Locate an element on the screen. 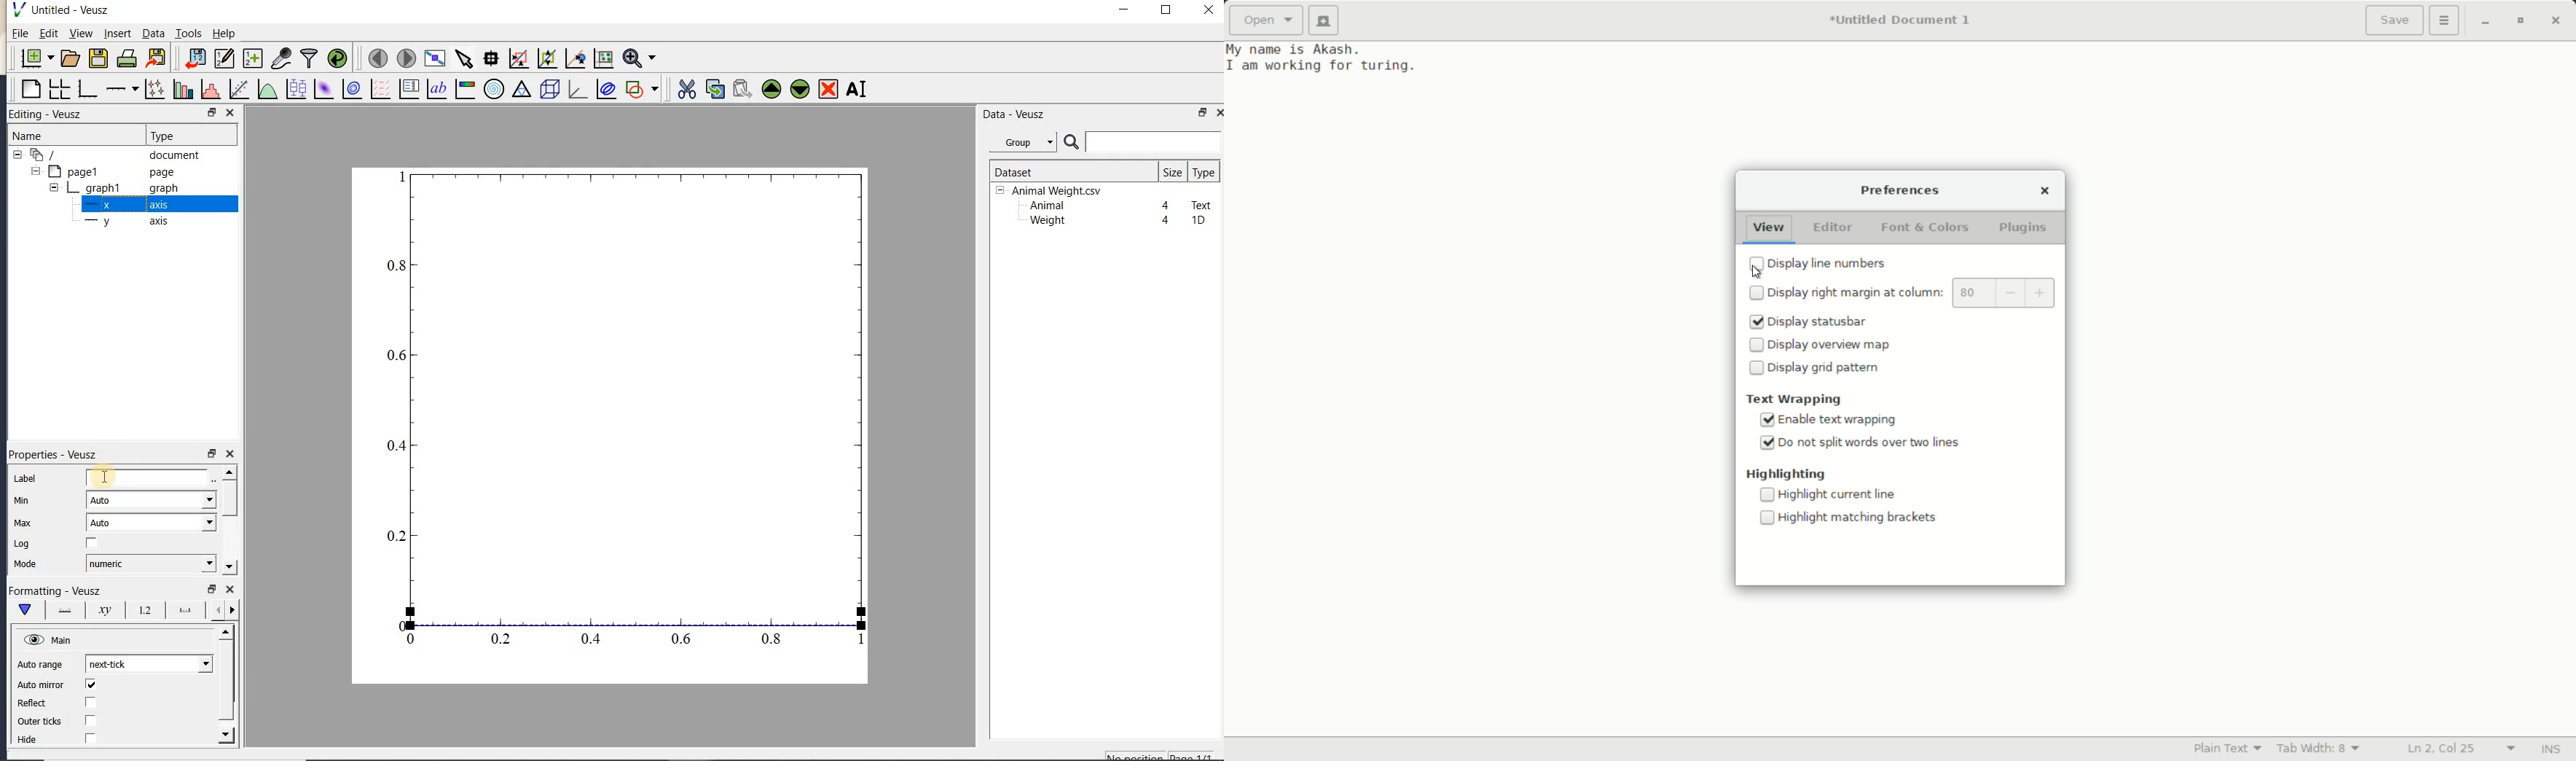 Image resolution: width=2576 pixels, height=784 pixels. checkbox is located at coordinates (1767, 517).